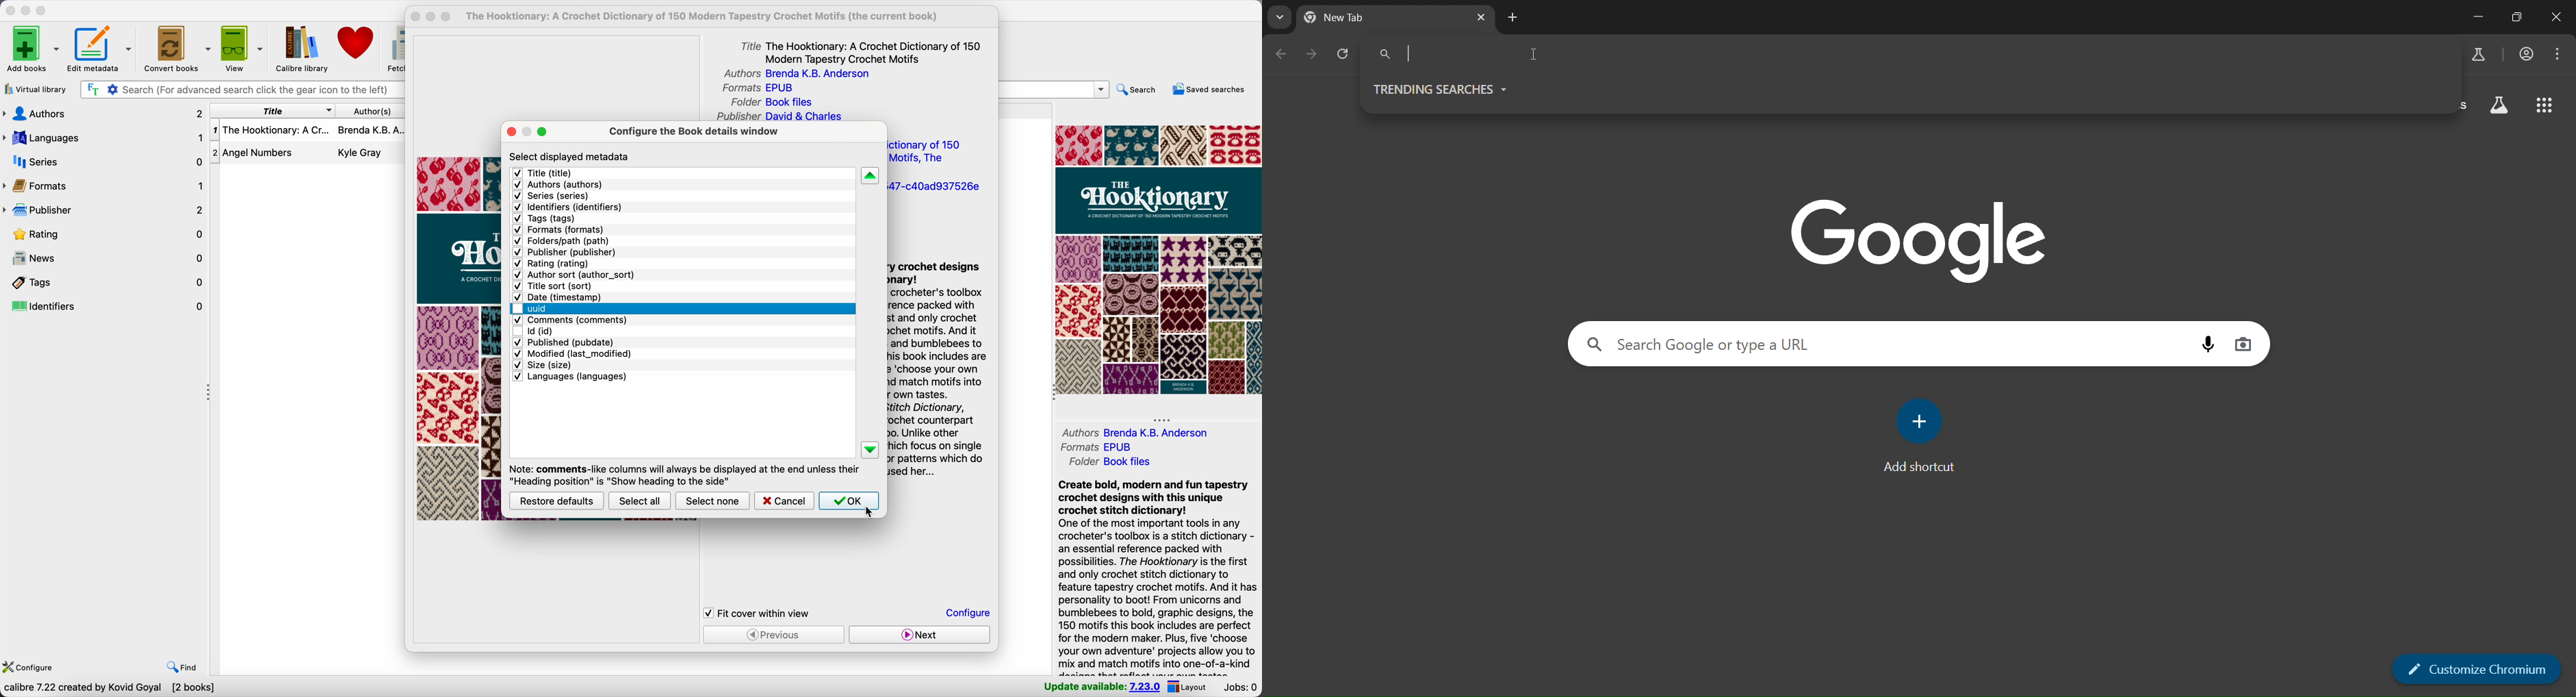 The width and height of the screenshot is (2576, 700). Describe the element at coordinates (919, 635) in the screenshot. I see `next` at that location.